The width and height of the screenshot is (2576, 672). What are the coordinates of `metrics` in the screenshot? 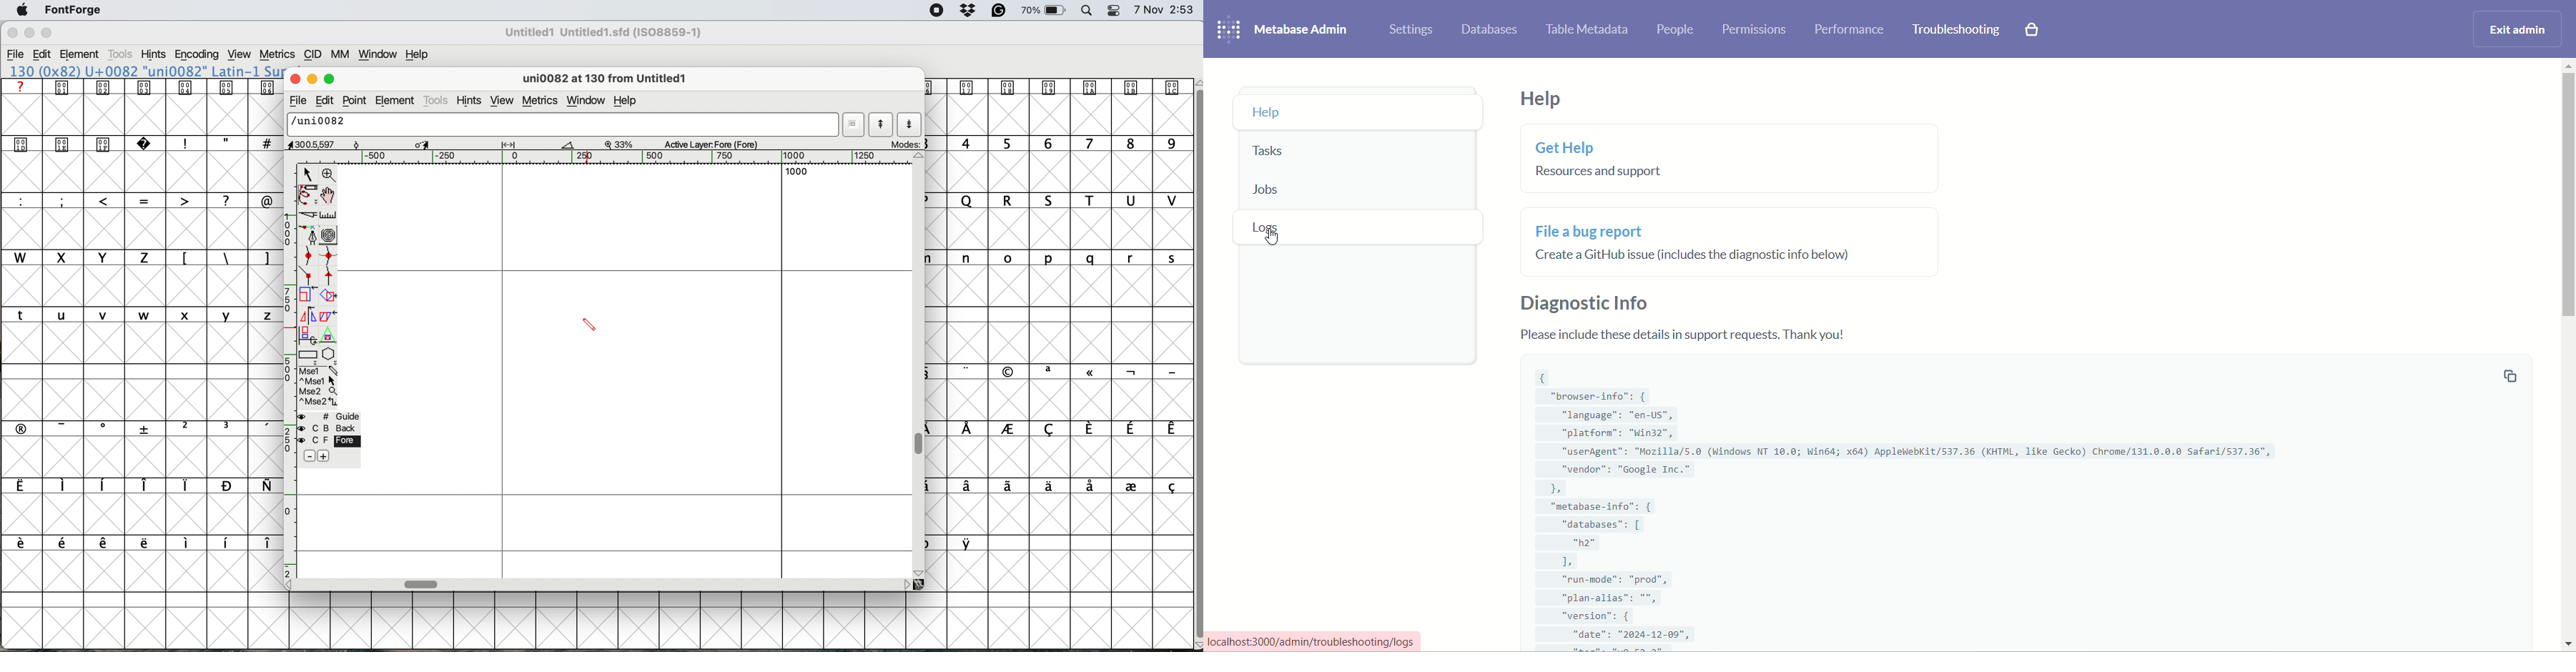 It's located at (539, 101).